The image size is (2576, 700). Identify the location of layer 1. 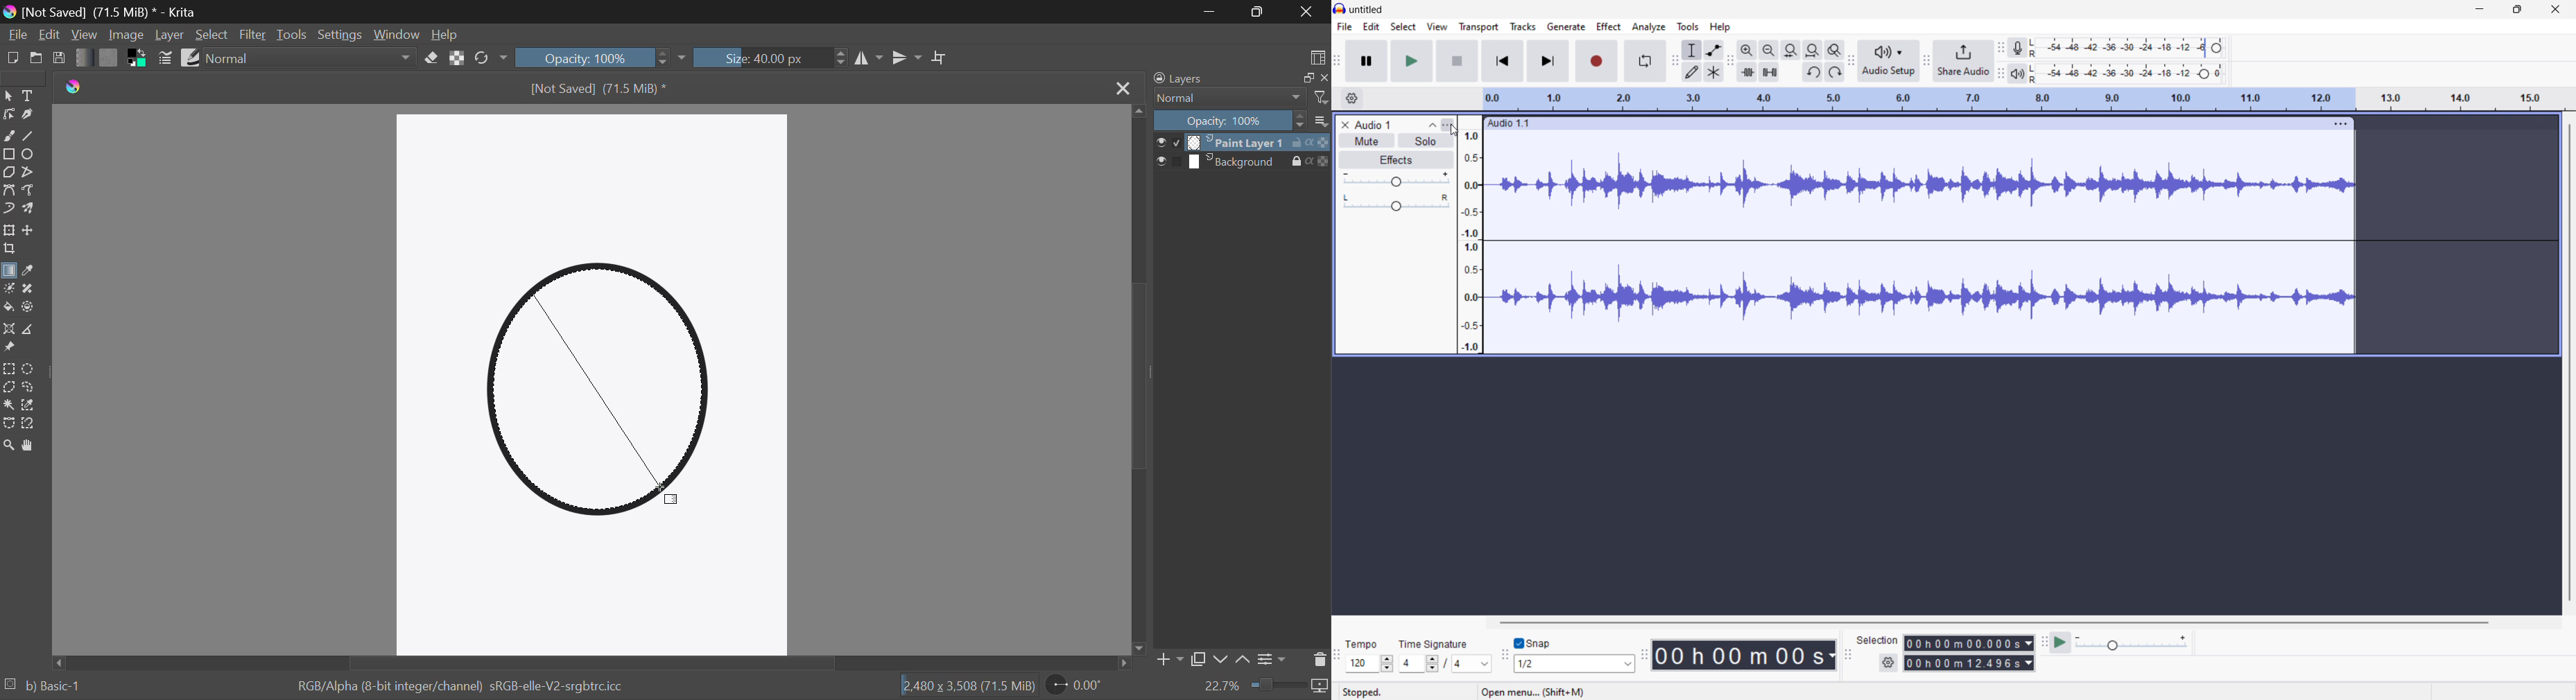
(1237, 143).